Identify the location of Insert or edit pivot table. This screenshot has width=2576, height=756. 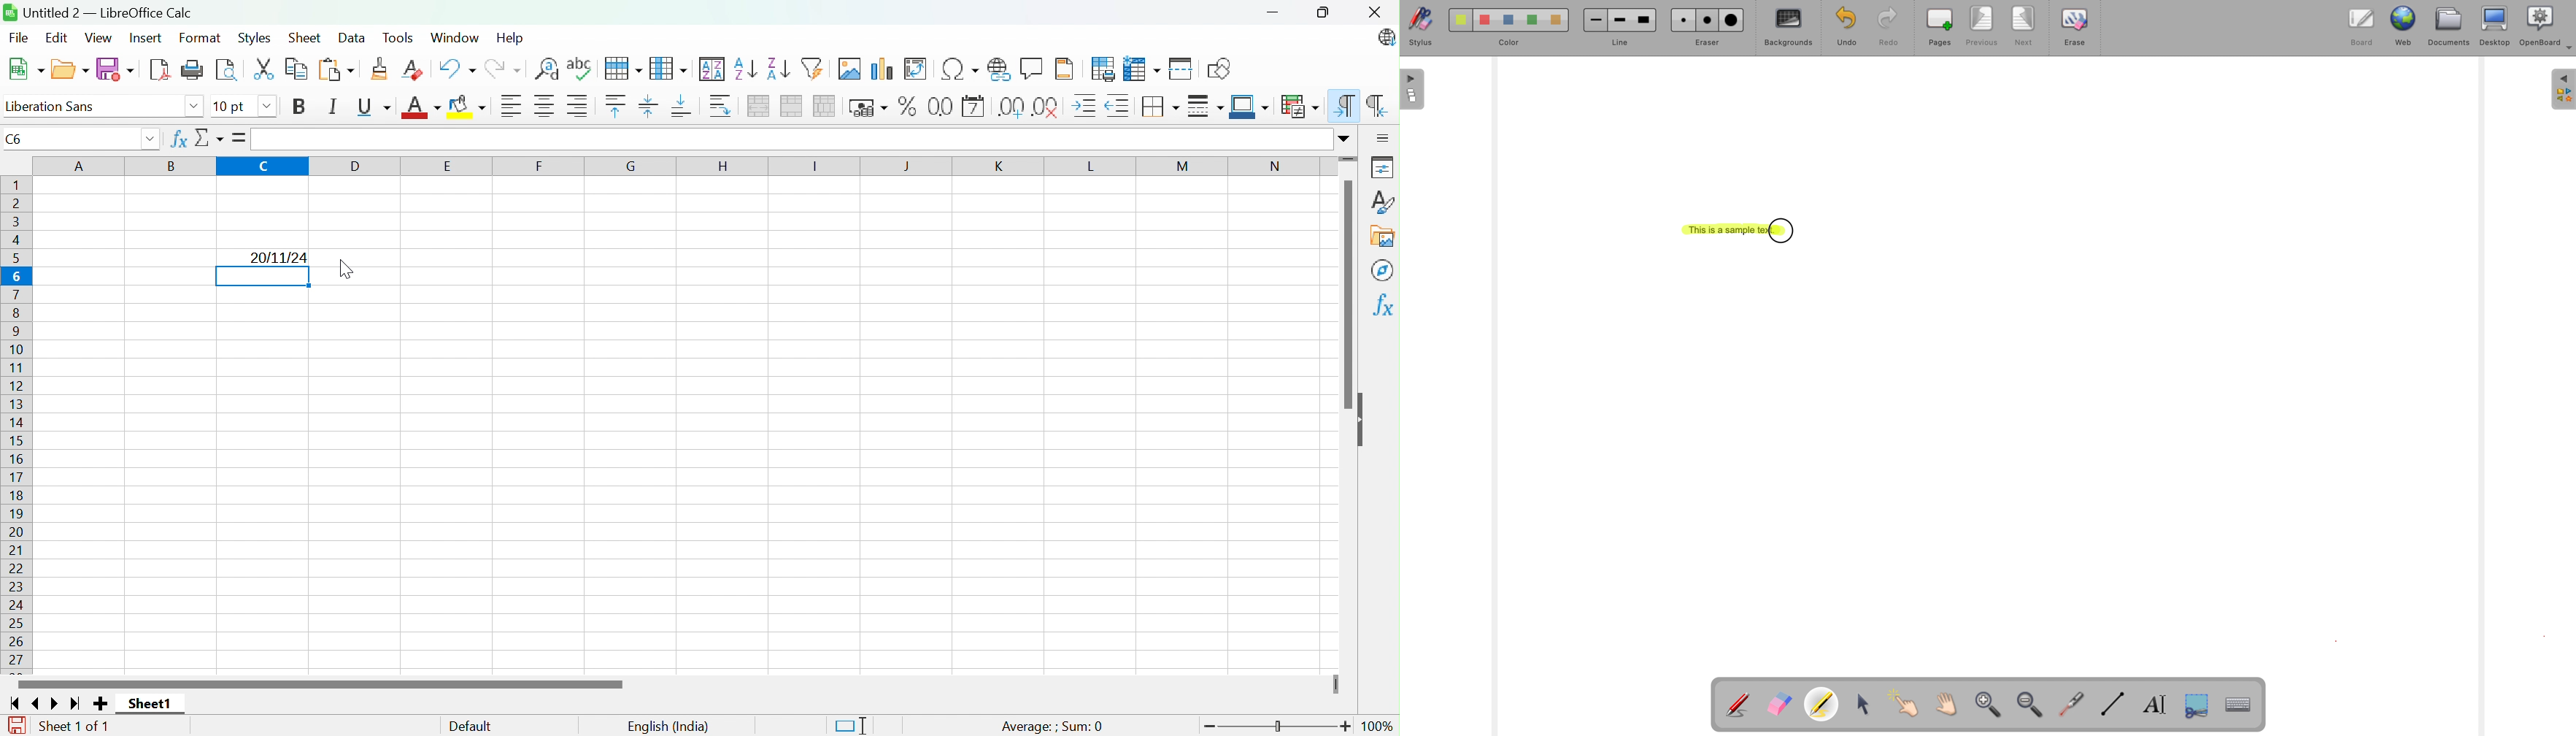
(915, 69).